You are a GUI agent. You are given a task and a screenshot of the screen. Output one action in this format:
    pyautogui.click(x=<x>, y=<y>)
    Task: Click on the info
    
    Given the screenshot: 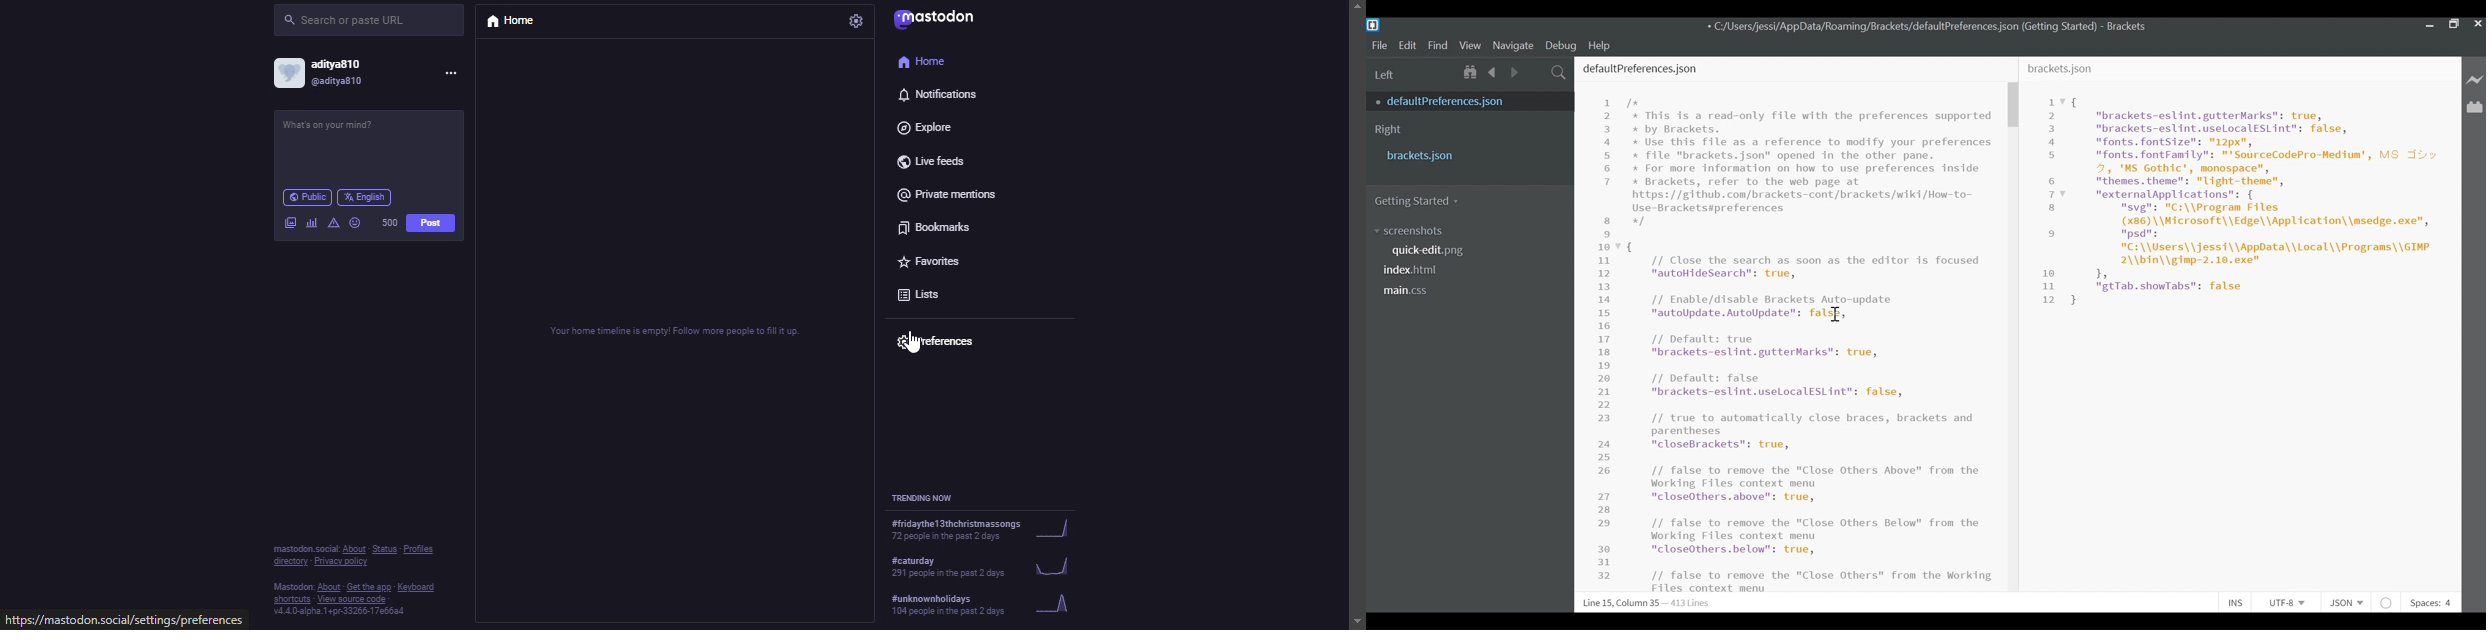 What is the action you would take?
    pyautogui.click(x=357, y=579)
    